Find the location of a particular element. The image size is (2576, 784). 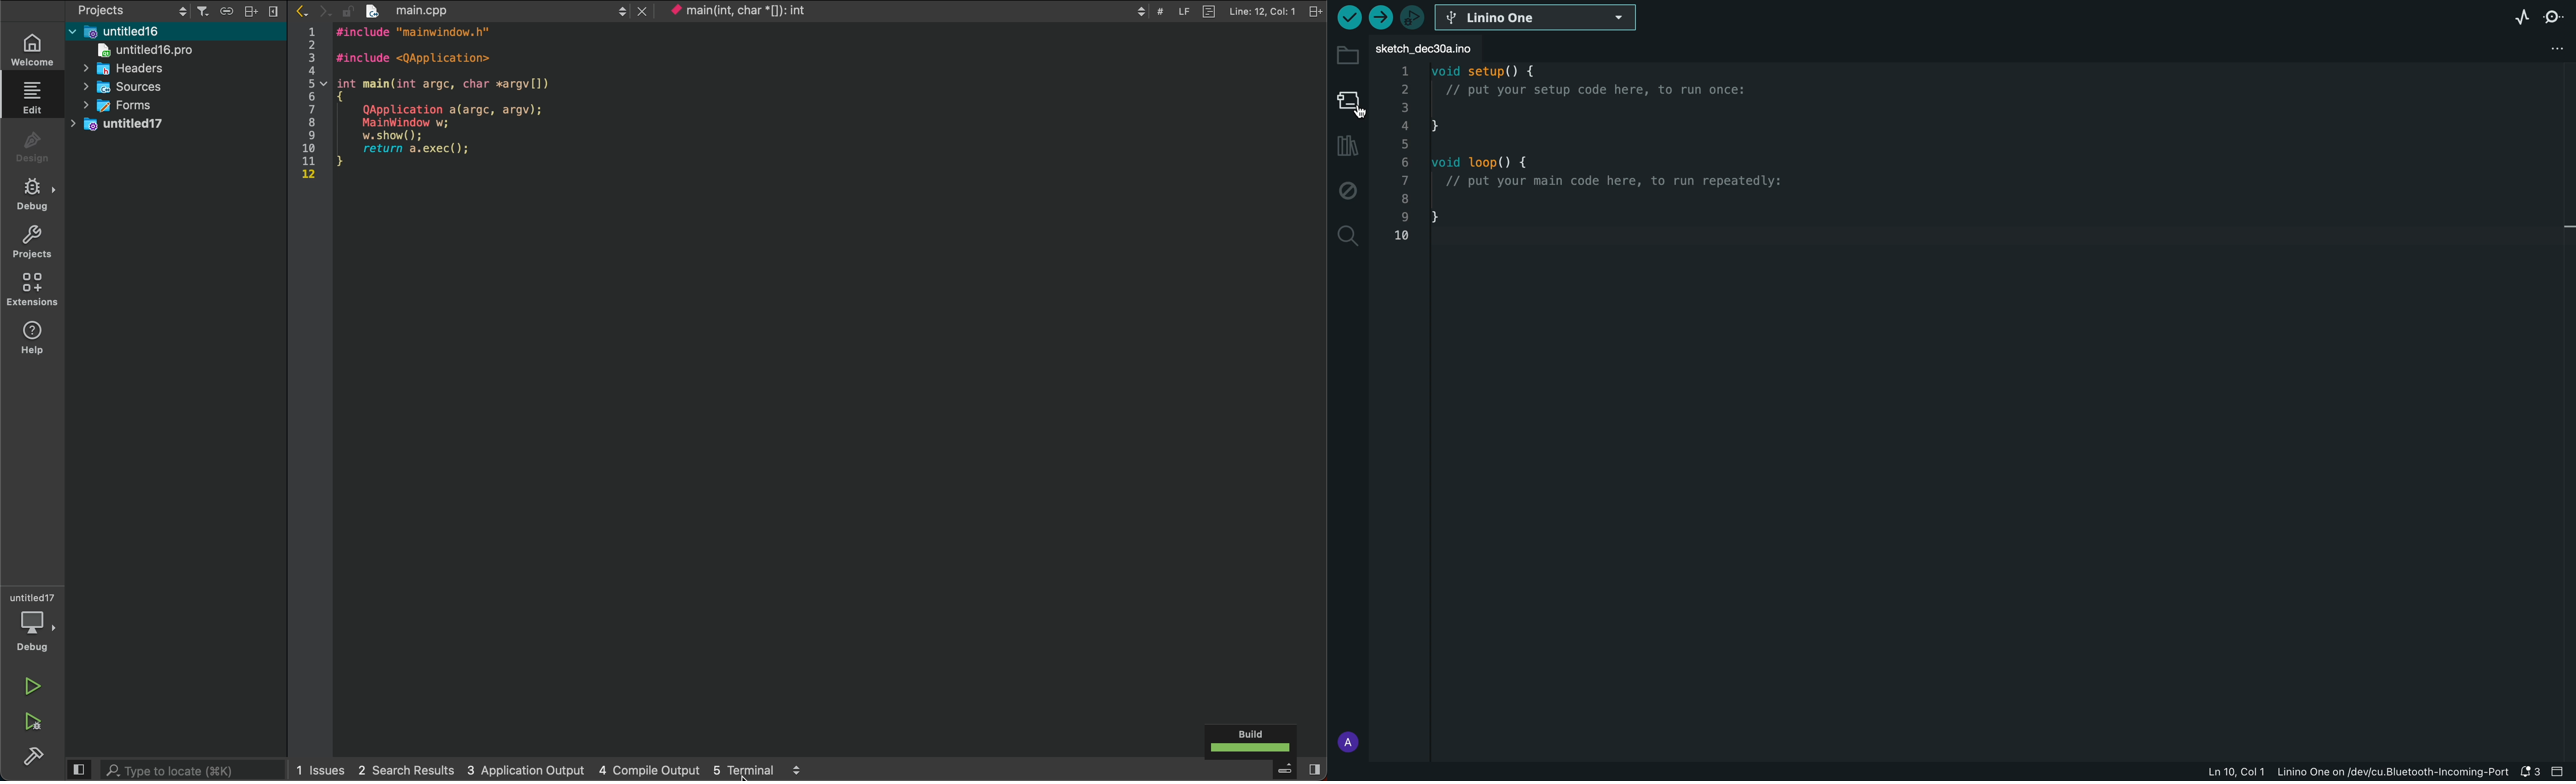

numbers is located at coordinates (308, 105).